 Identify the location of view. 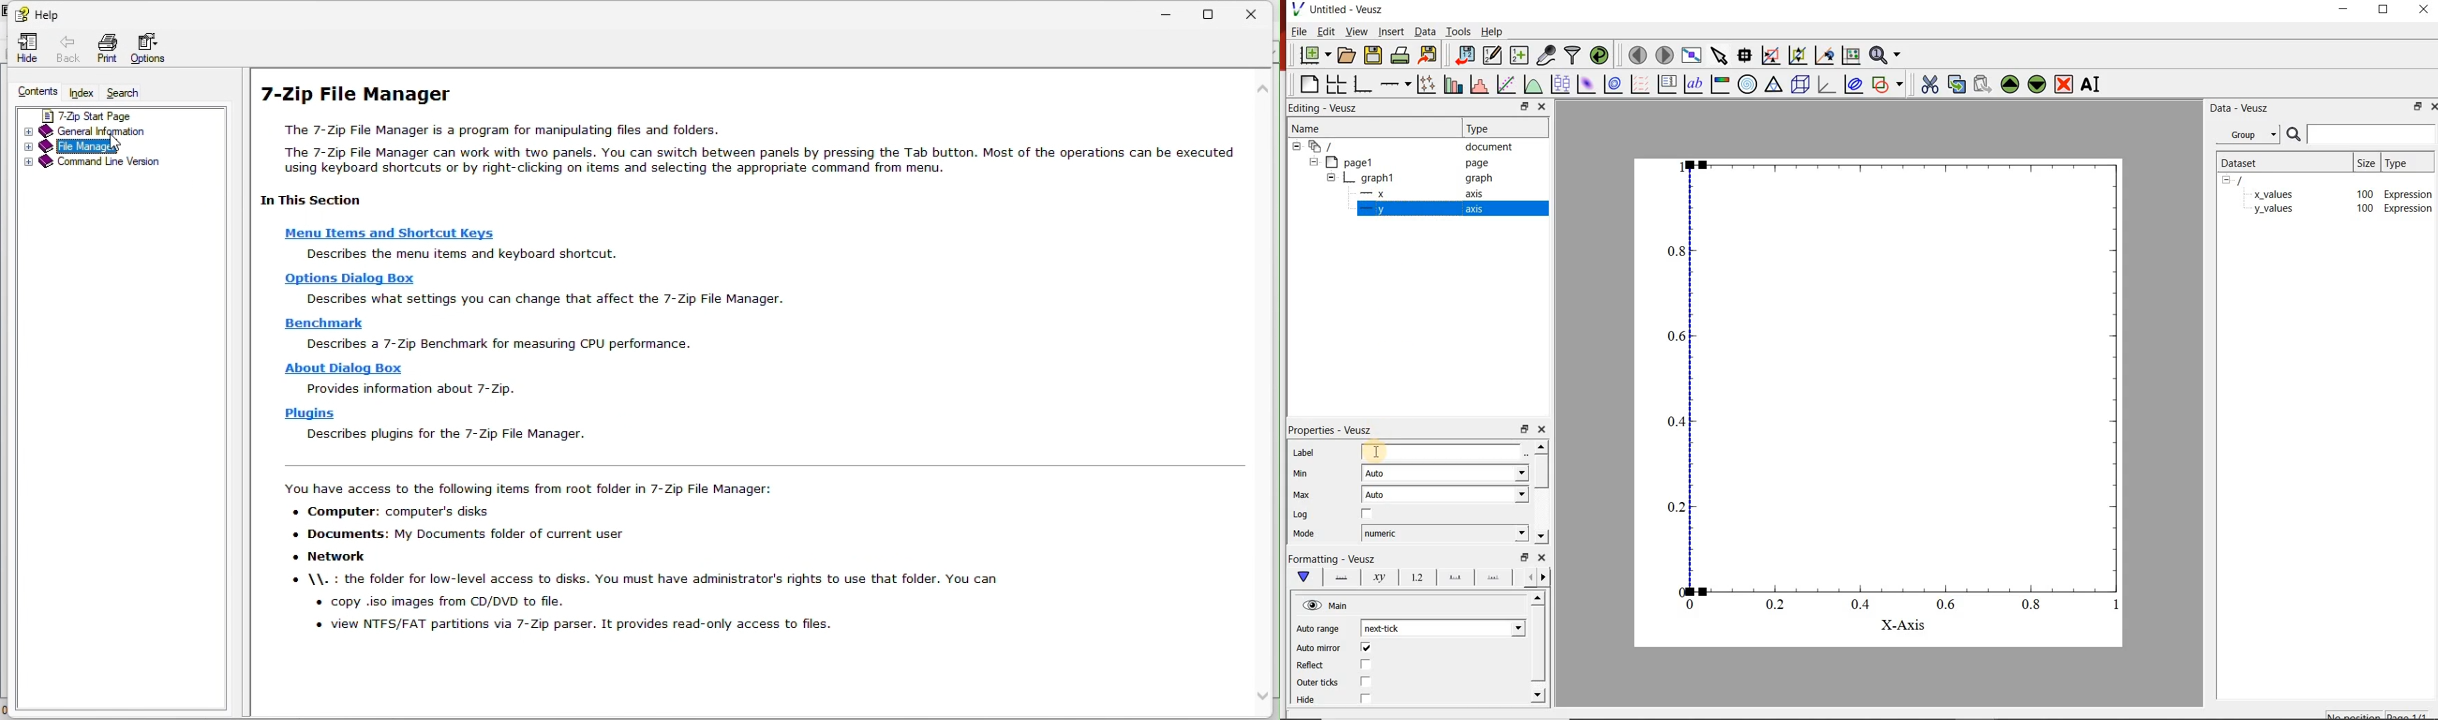
(1357, 31).